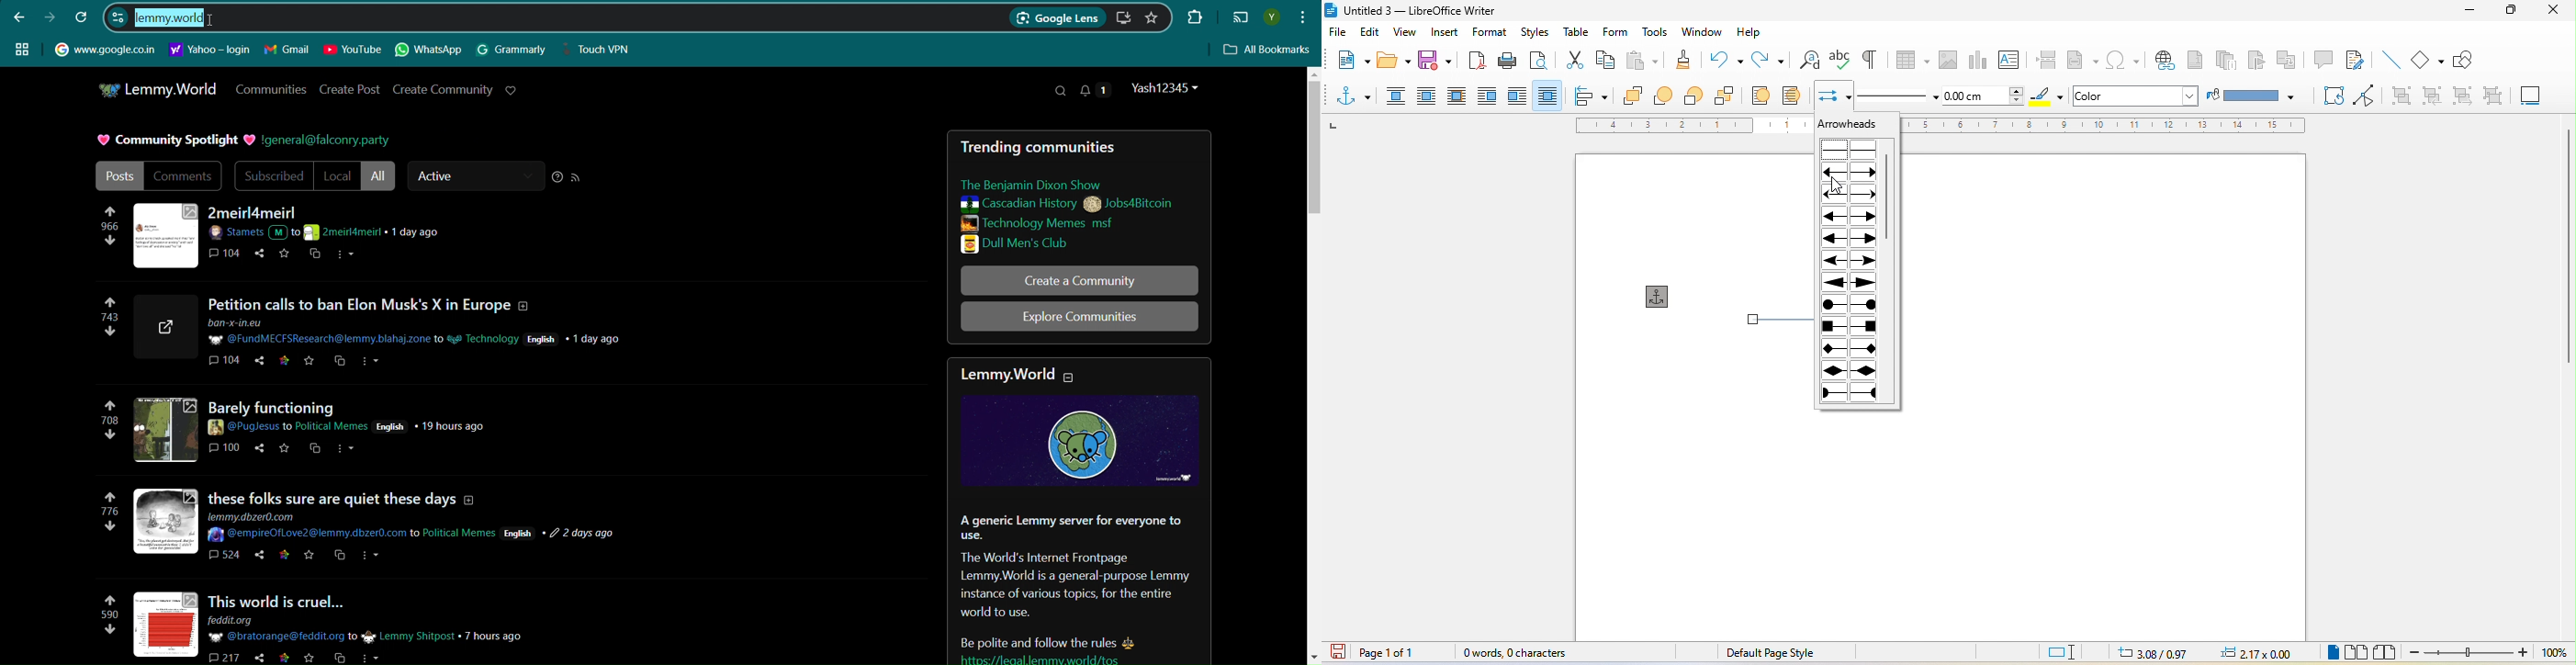  What do you see at coordinates (1636, 96) in the screenshot?
I see `bring to font` at bounding box center [1636, 96].